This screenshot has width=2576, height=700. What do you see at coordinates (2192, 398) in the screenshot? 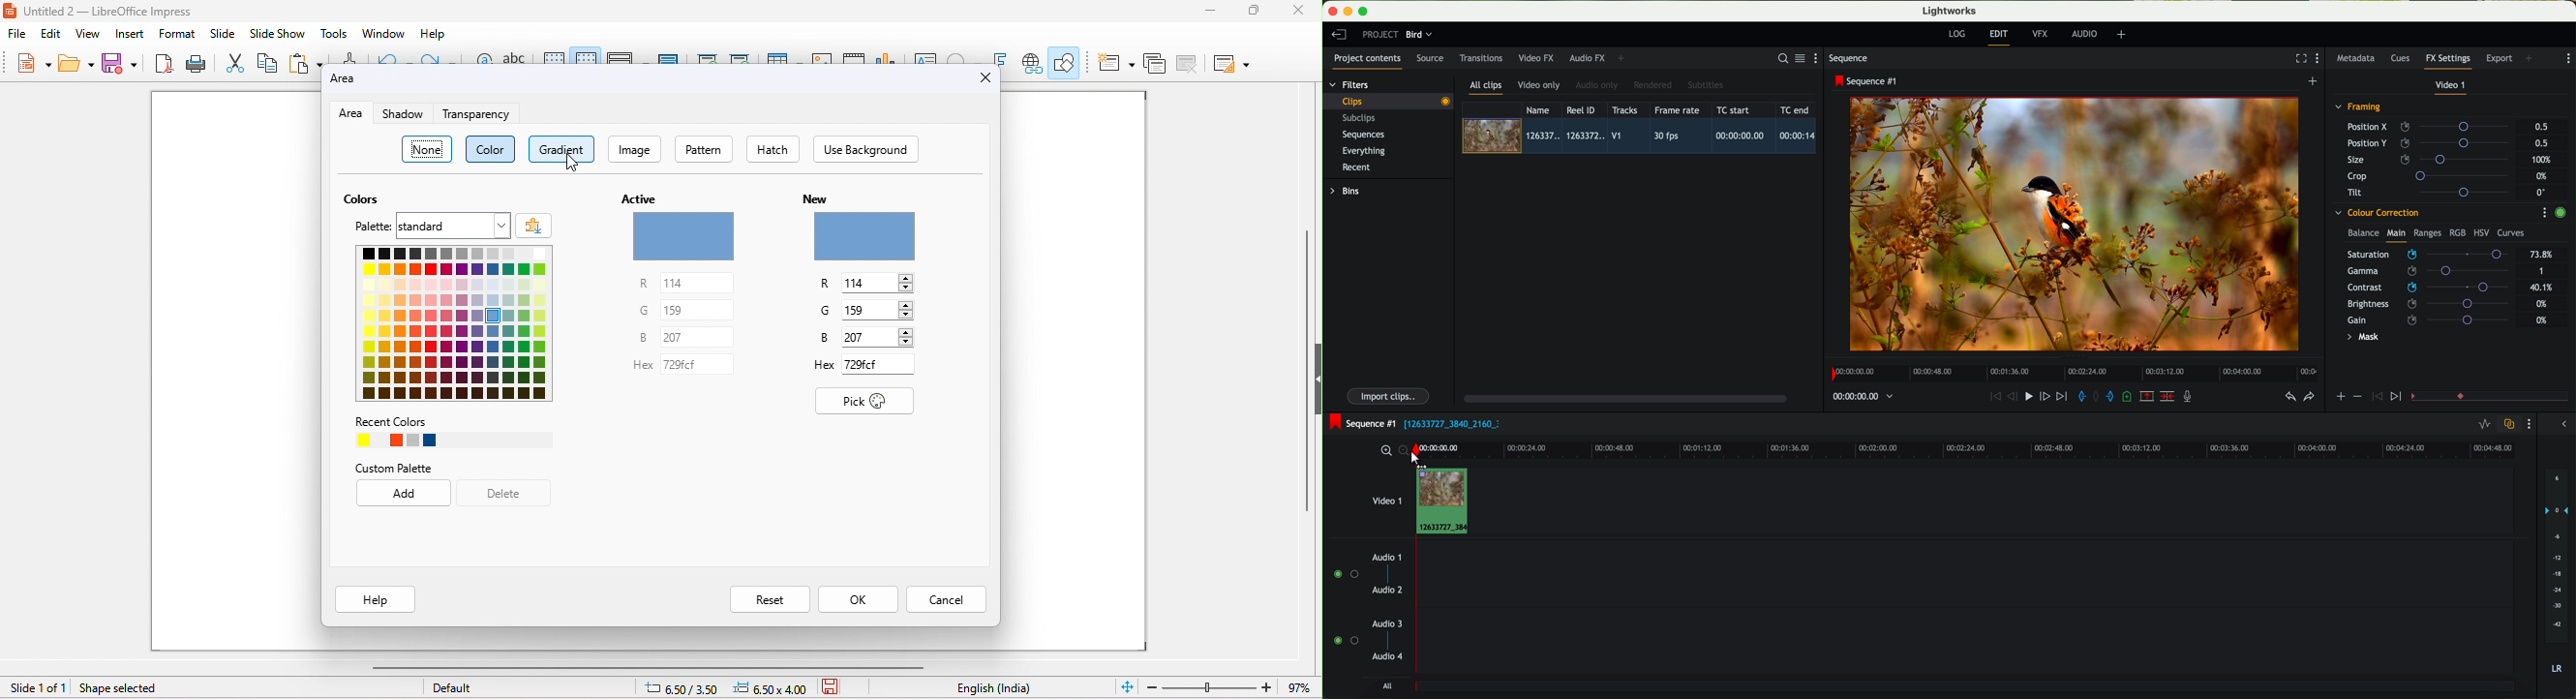
I see `record a voice-over` at bounding box center [2192, 398].